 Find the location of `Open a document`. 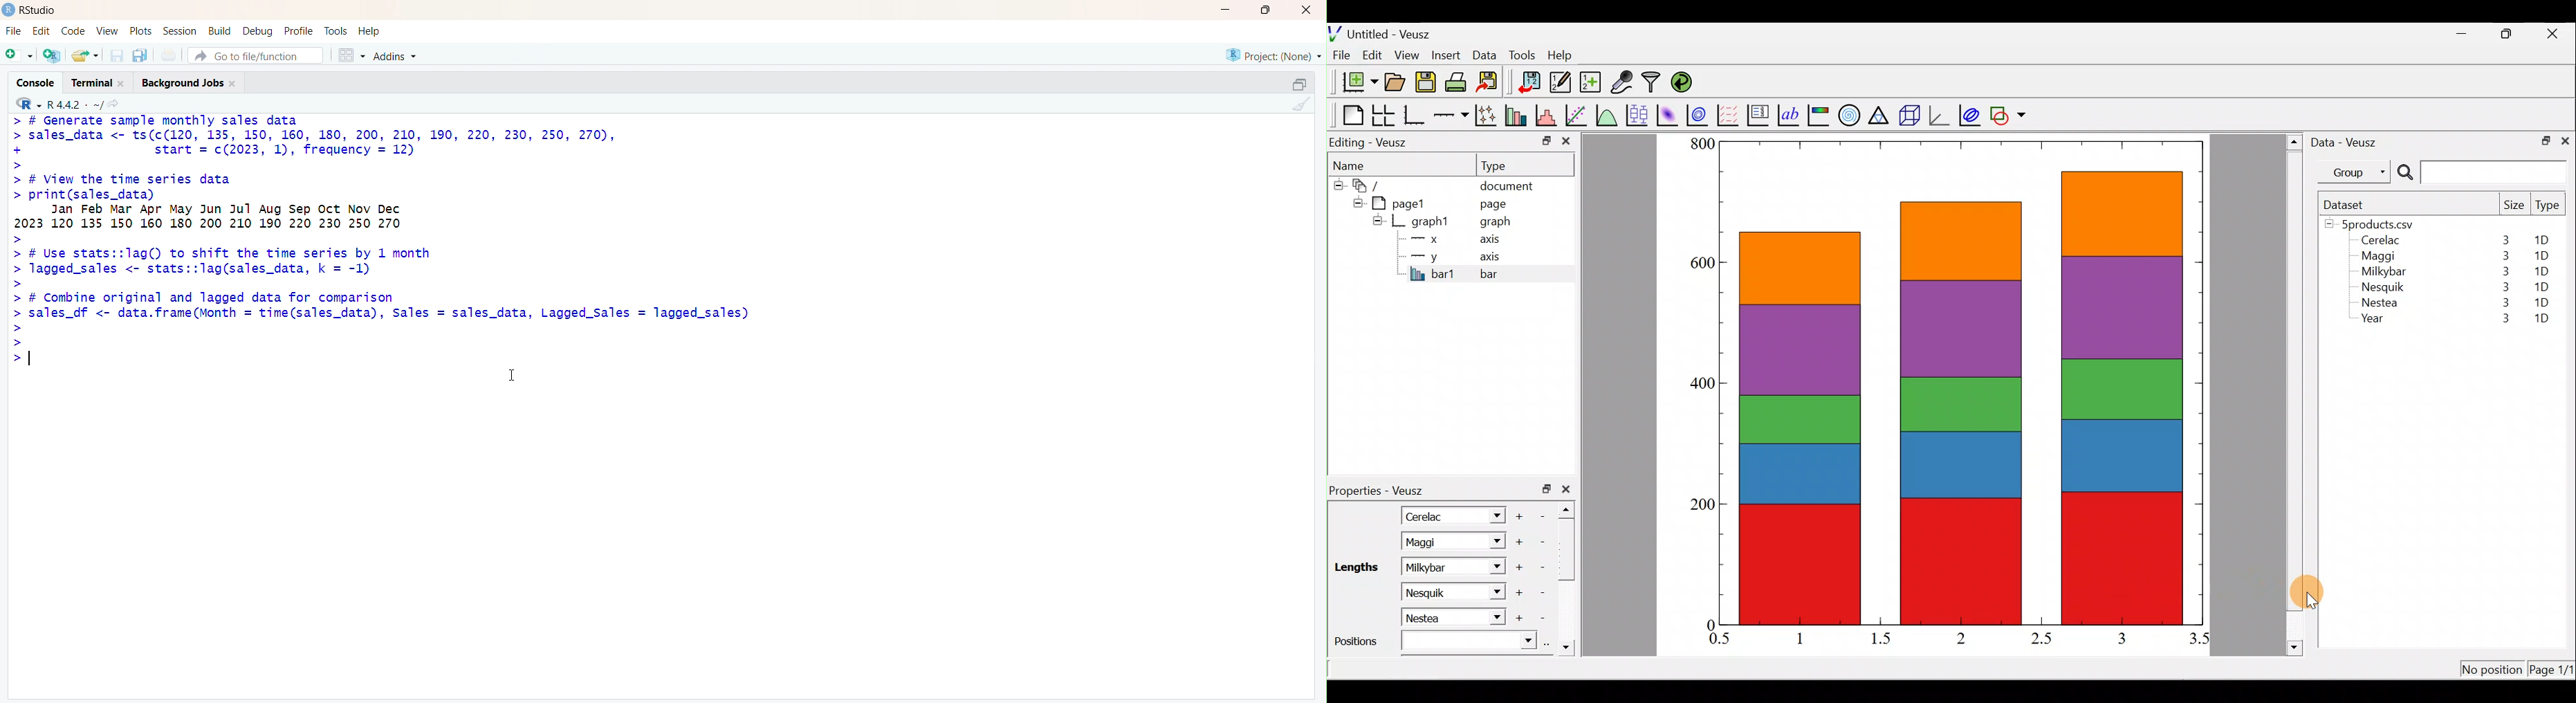

Open a document is located at coordinates (1396, 83).